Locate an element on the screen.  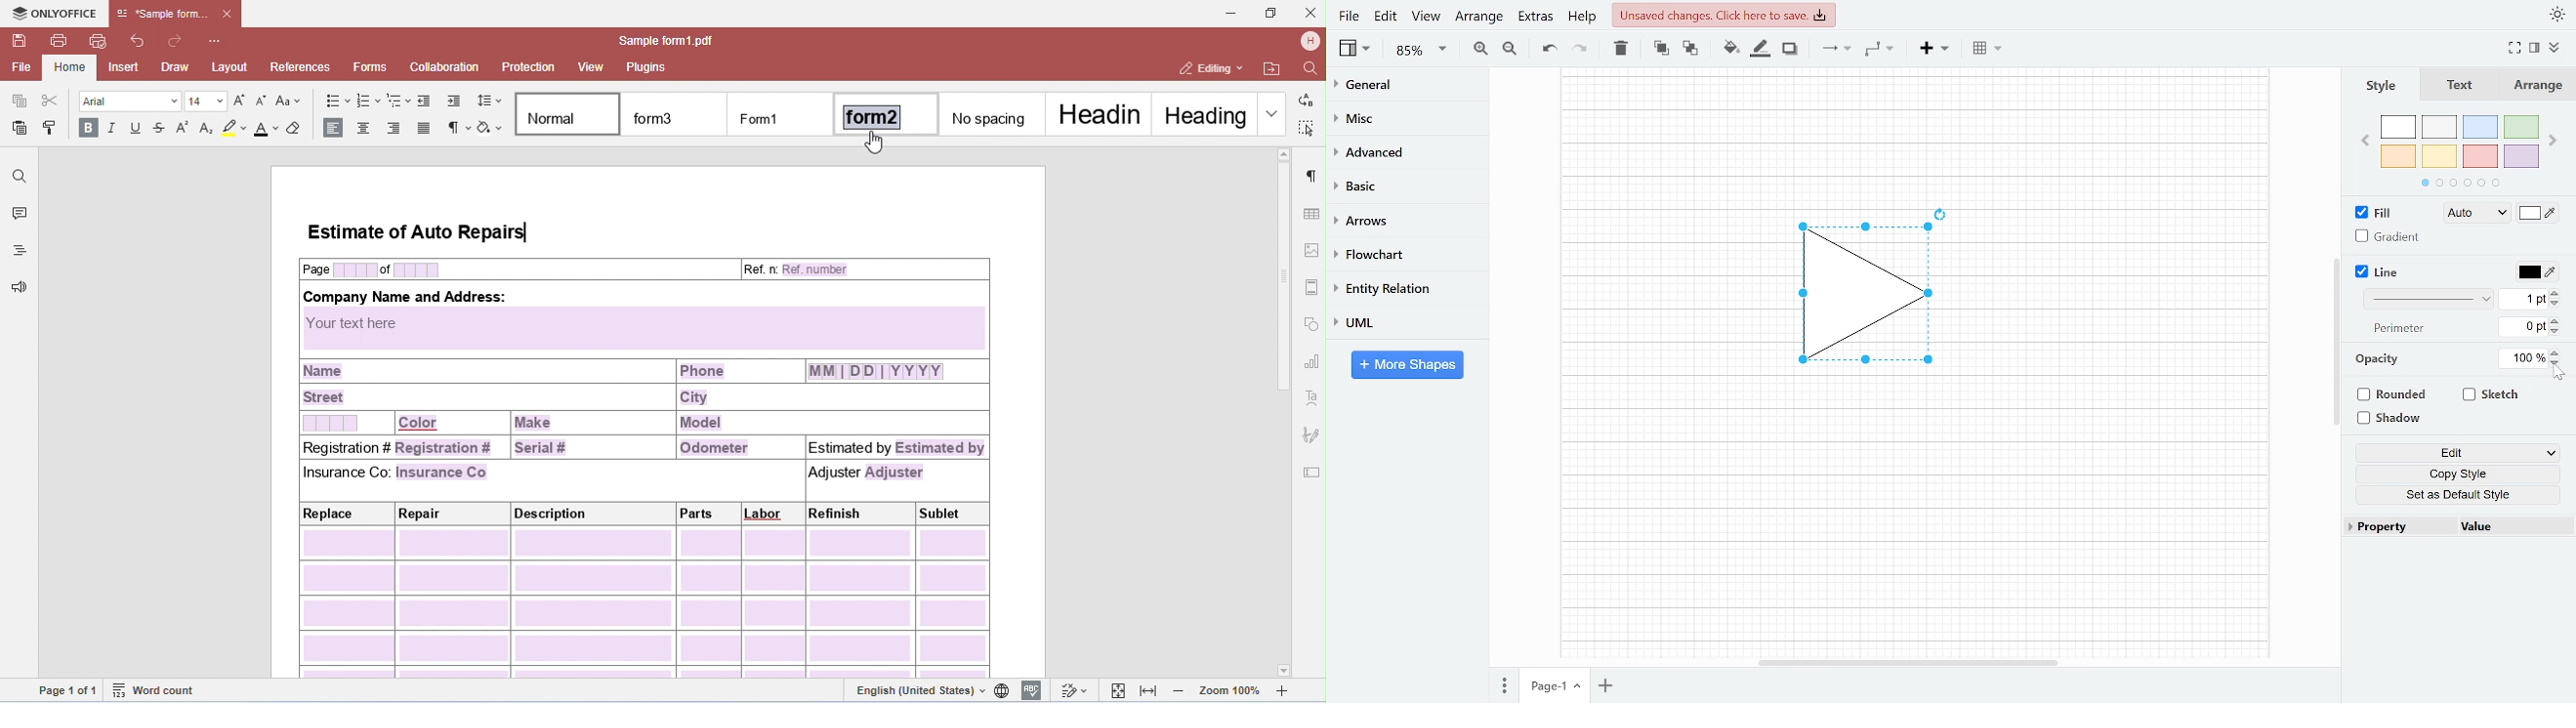
Undo is located at coordinates (1549, 49).